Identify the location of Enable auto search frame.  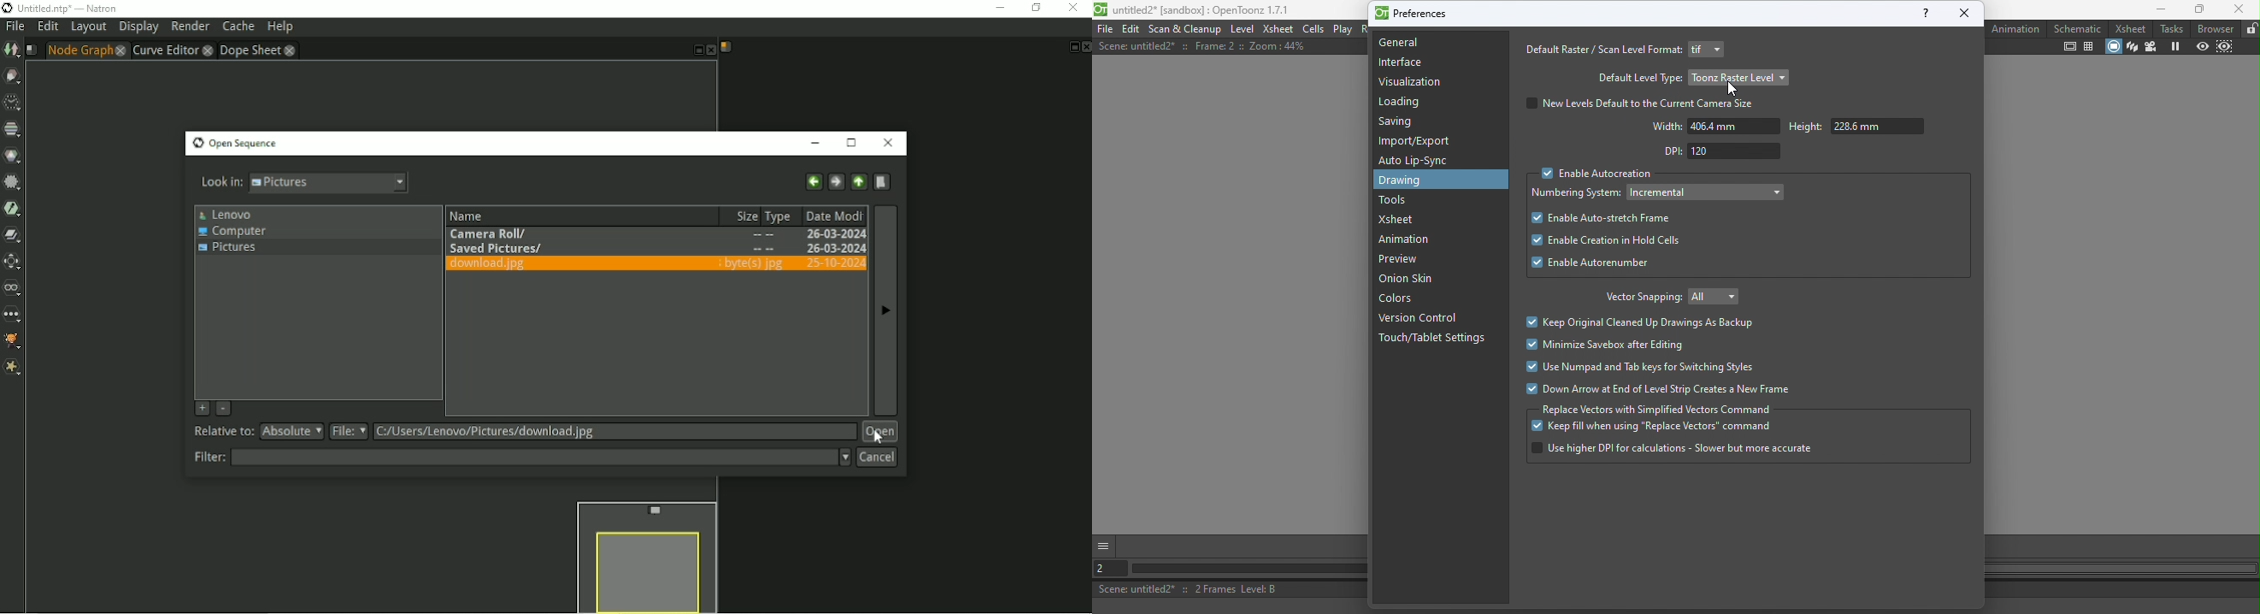
(1600, 218).